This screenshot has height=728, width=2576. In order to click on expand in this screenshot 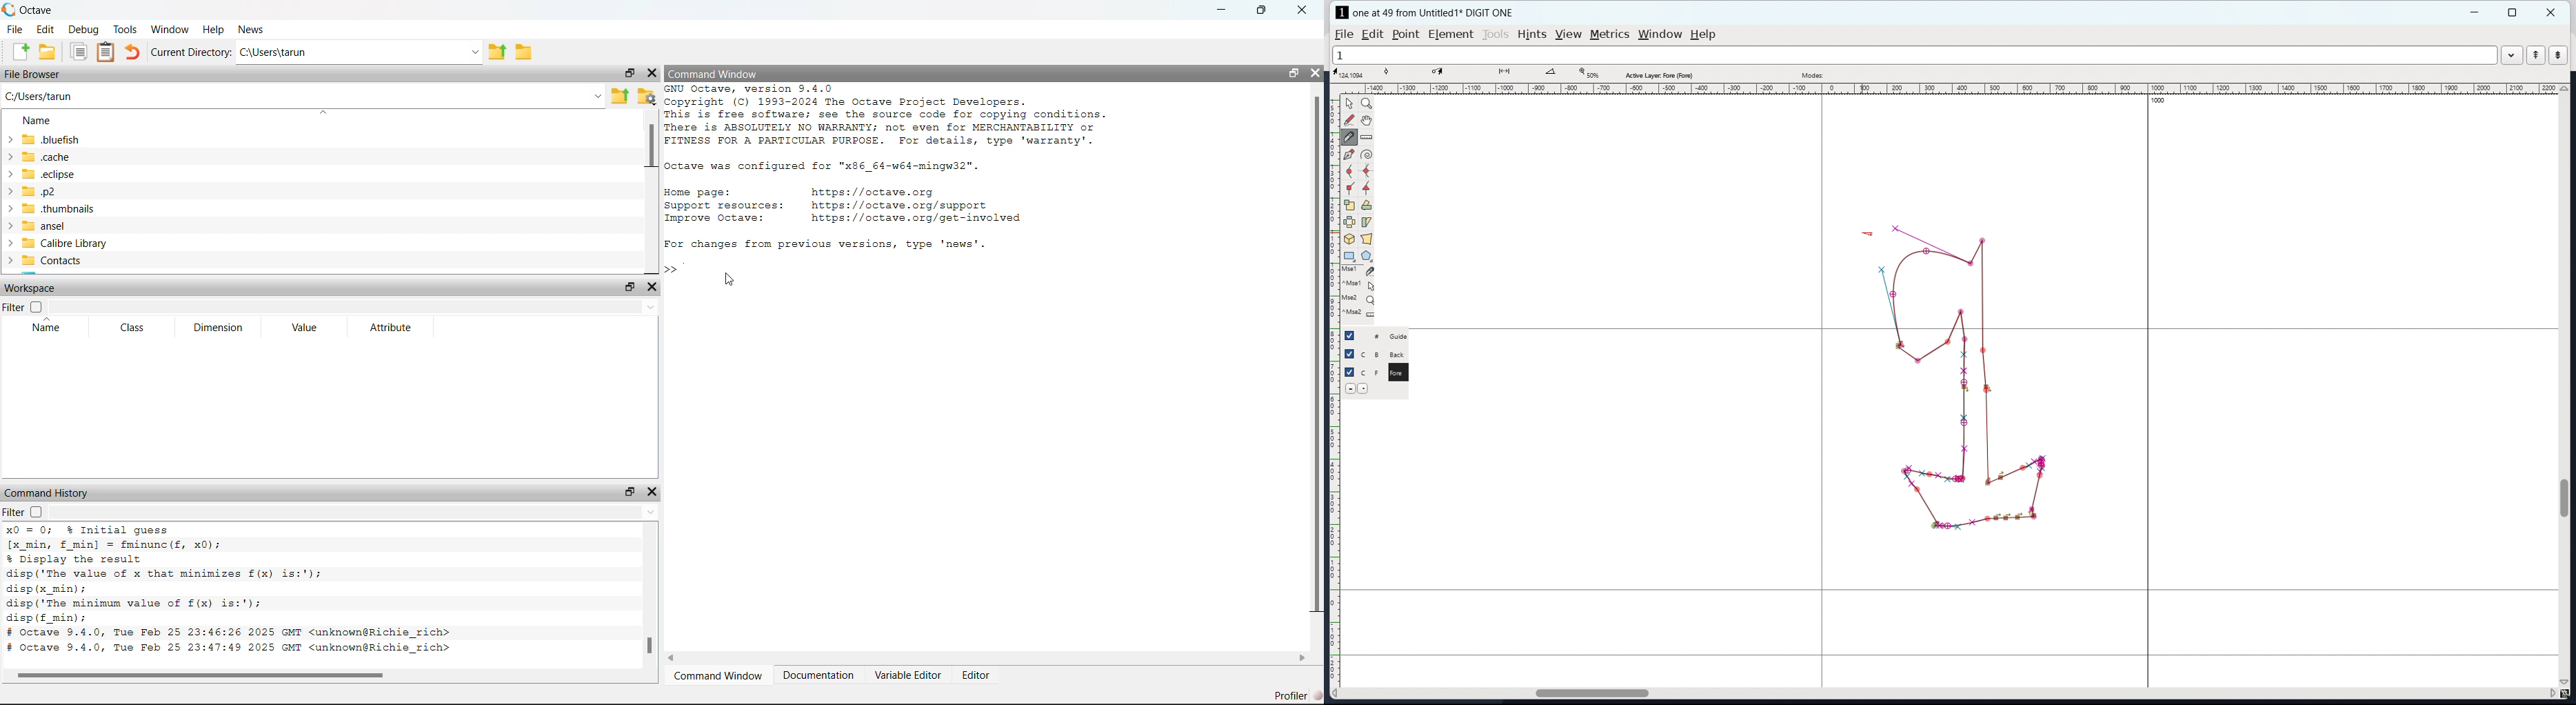, I will do `click(2511, 57)`.